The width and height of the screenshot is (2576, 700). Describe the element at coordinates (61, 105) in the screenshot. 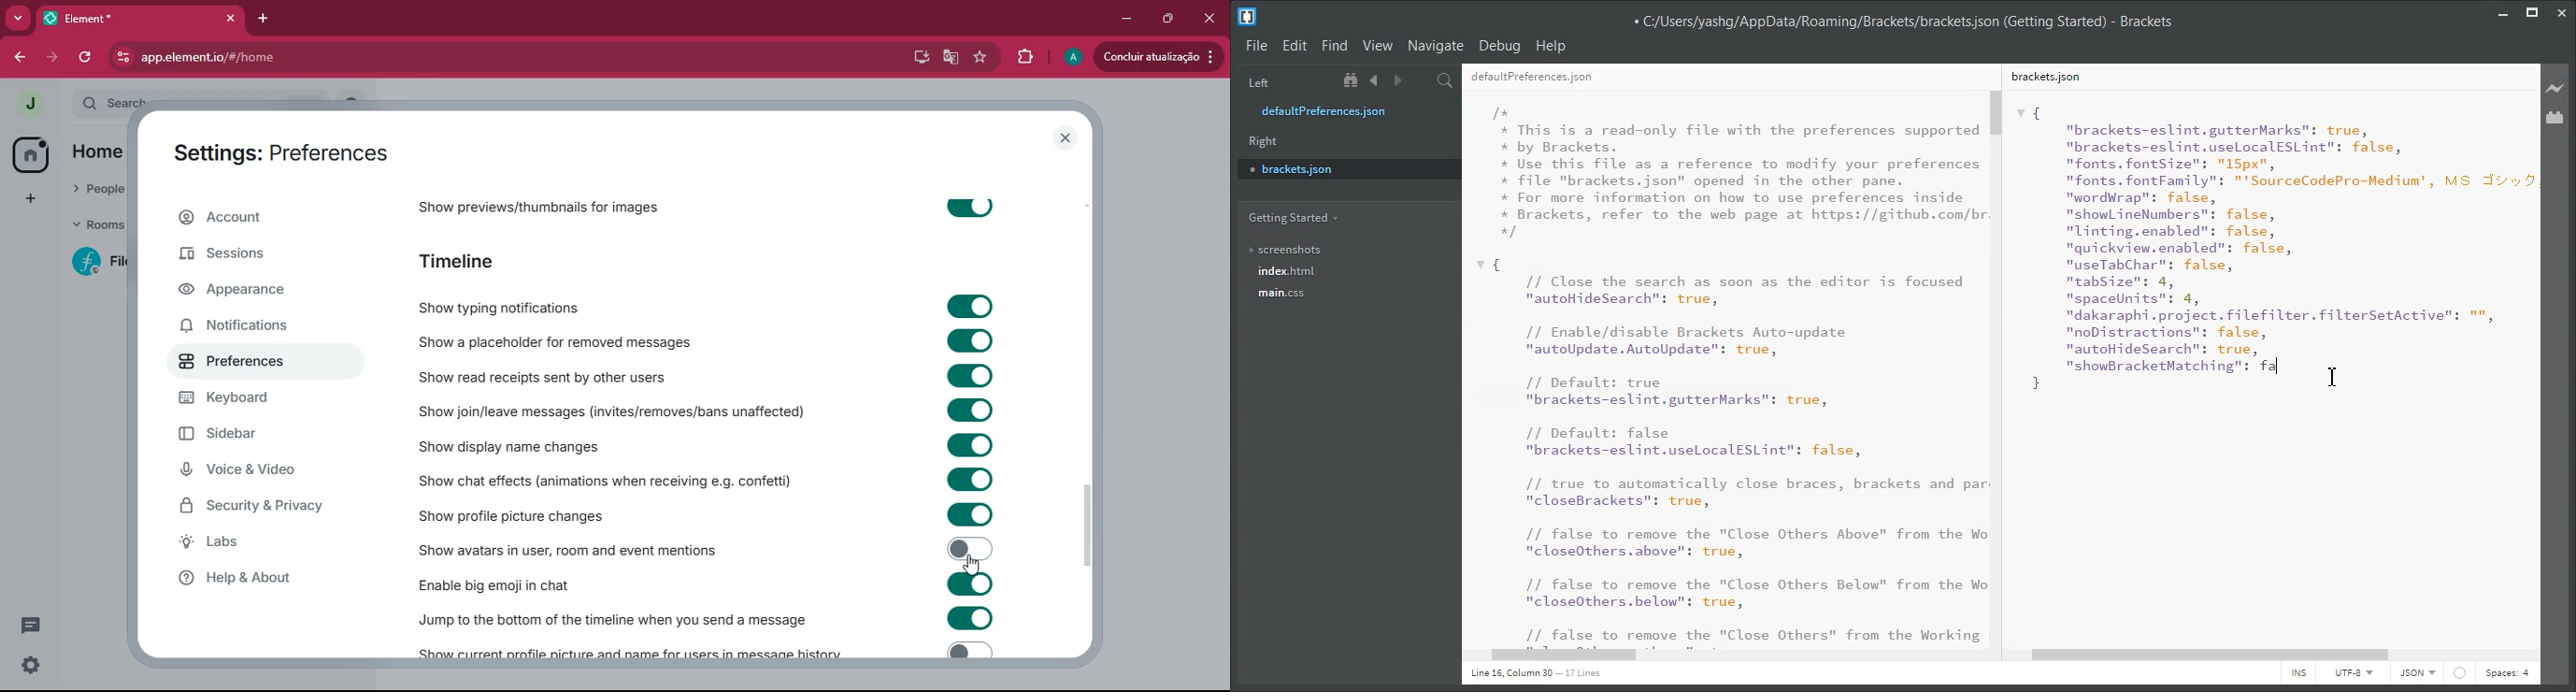

I see `expand` at that location.